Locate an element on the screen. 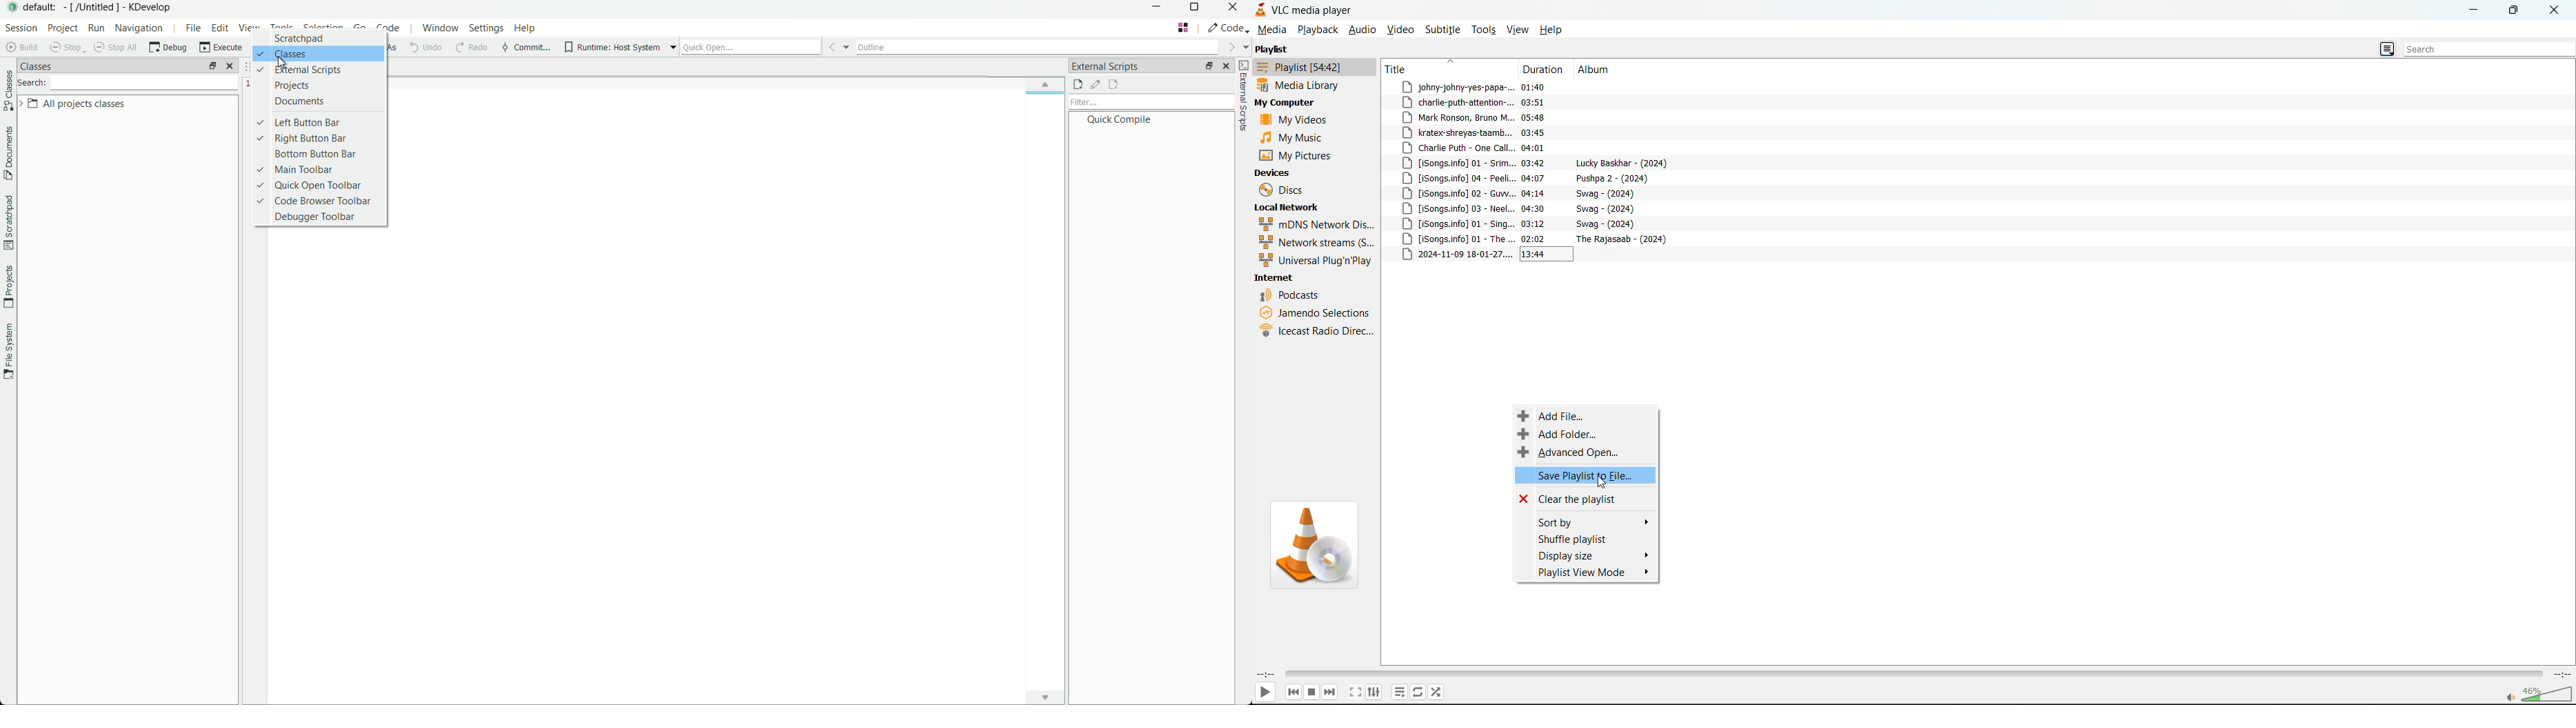 Image resolution: width=2576 pixels, height=728 pixels. random is located at coordinates (1438, 692).